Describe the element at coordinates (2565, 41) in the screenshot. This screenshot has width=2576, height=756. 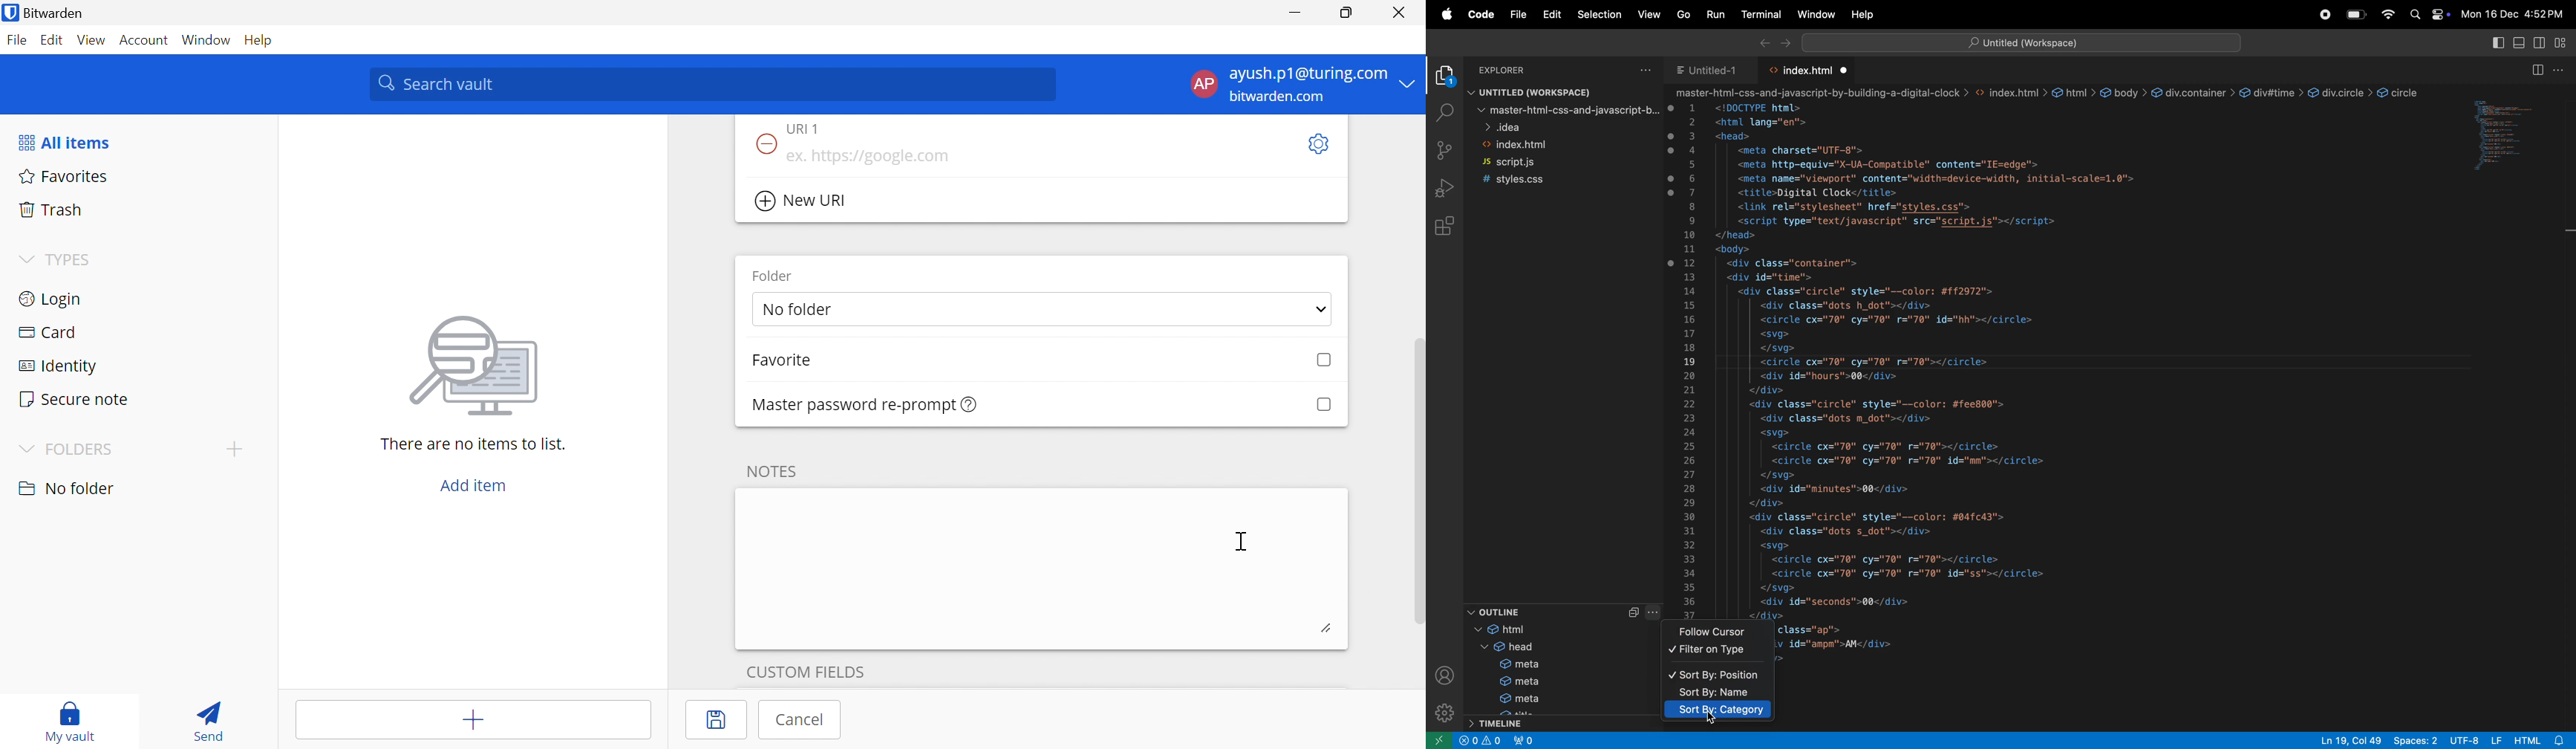
I see `customise layout` at that location.